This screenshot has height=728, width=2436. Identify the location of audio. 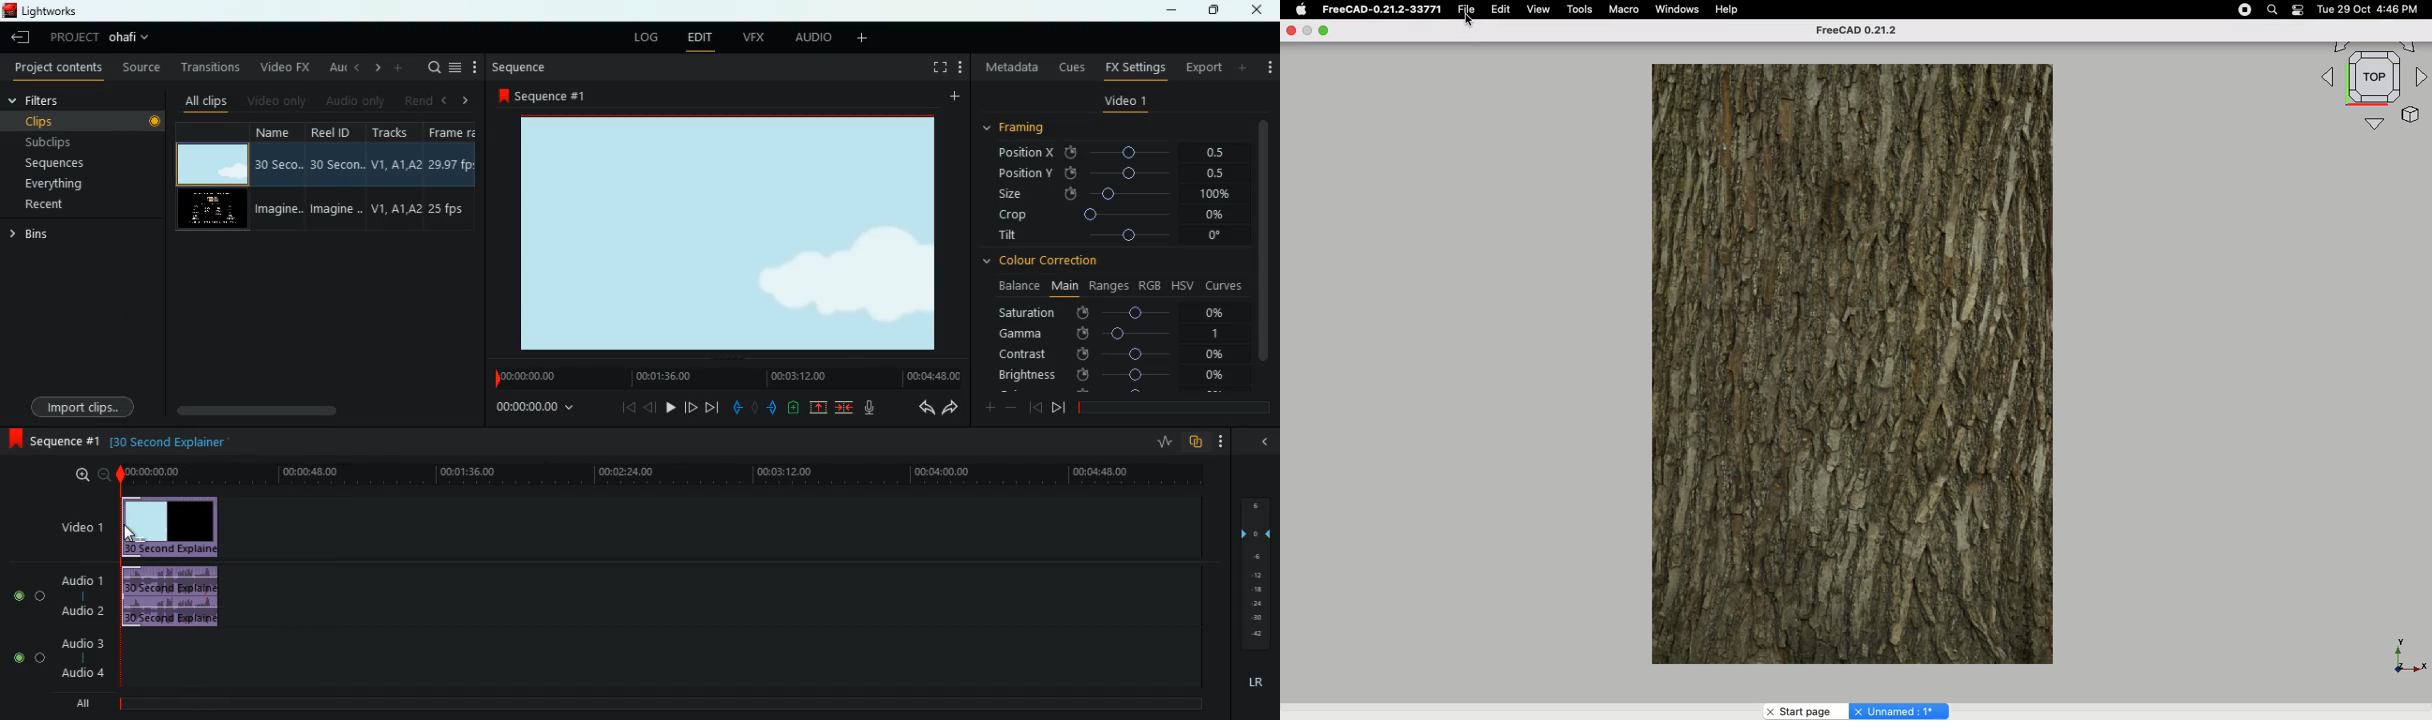
(812, 39).